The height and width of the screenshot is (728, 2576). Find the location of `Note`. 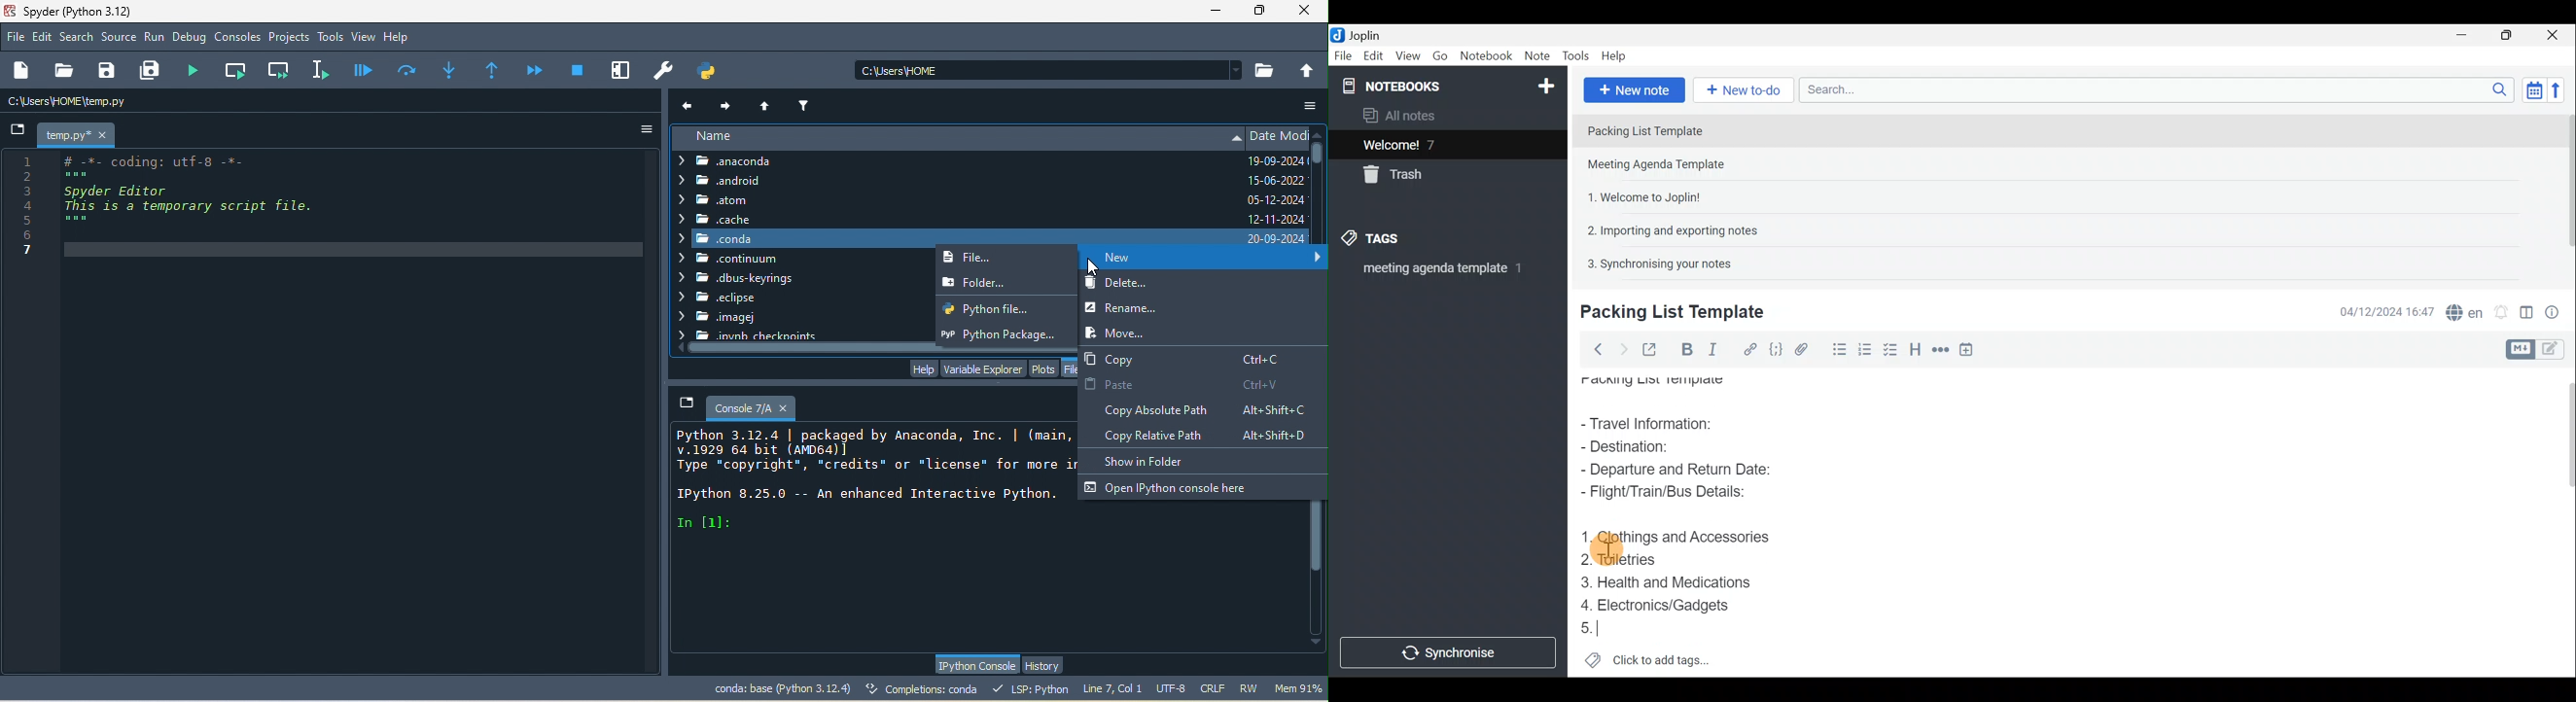

Note is located at coordinates (1536, 57).